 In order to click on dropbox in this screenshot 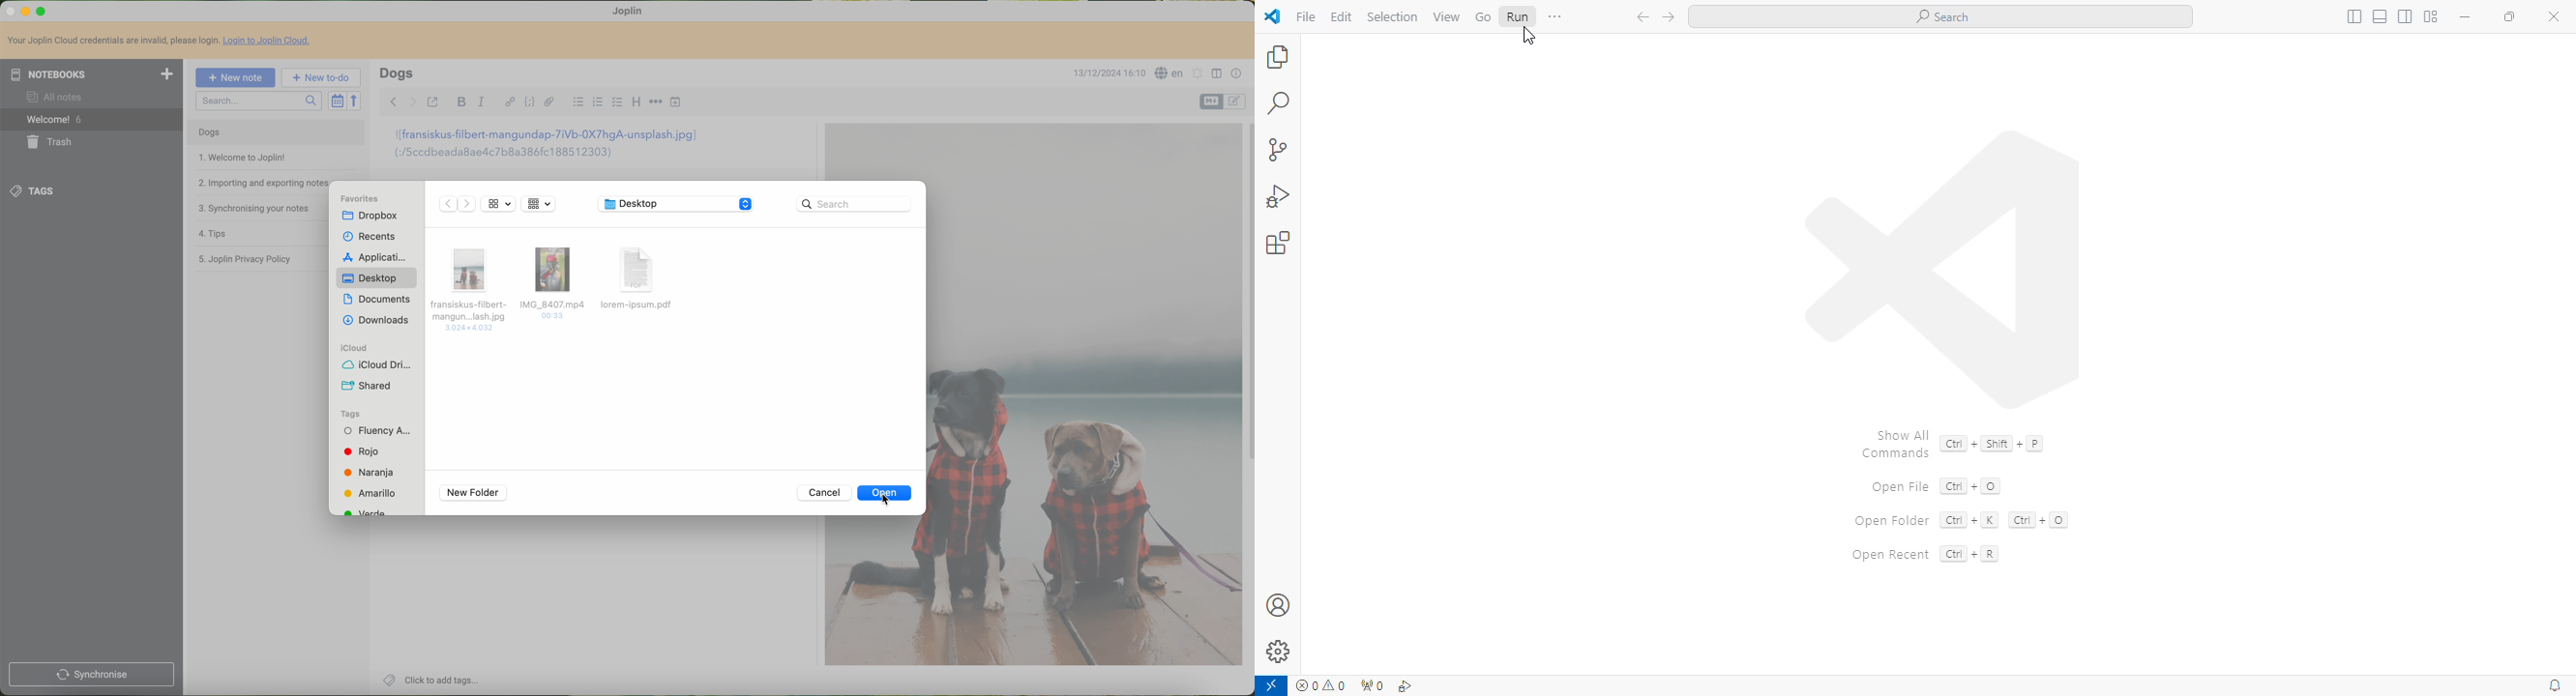, I will do `click(376, 216)`.